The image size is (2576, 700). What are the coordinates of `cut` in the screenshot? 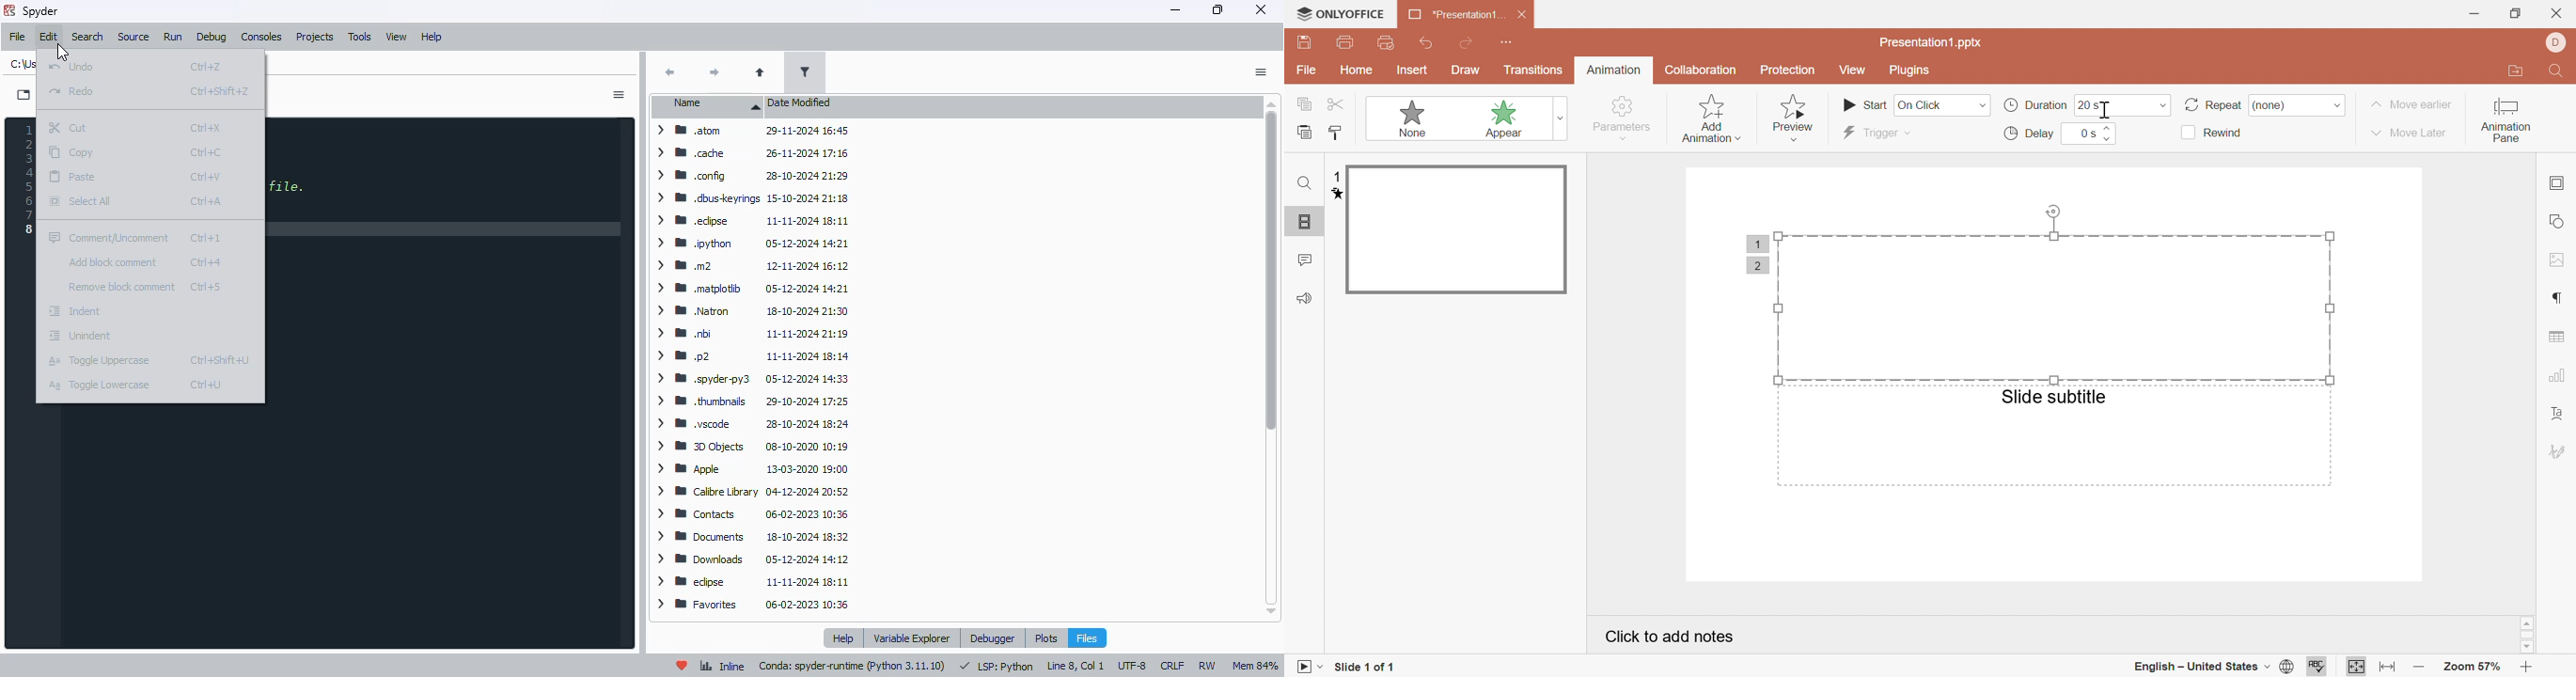 It's located at (1337, 104).